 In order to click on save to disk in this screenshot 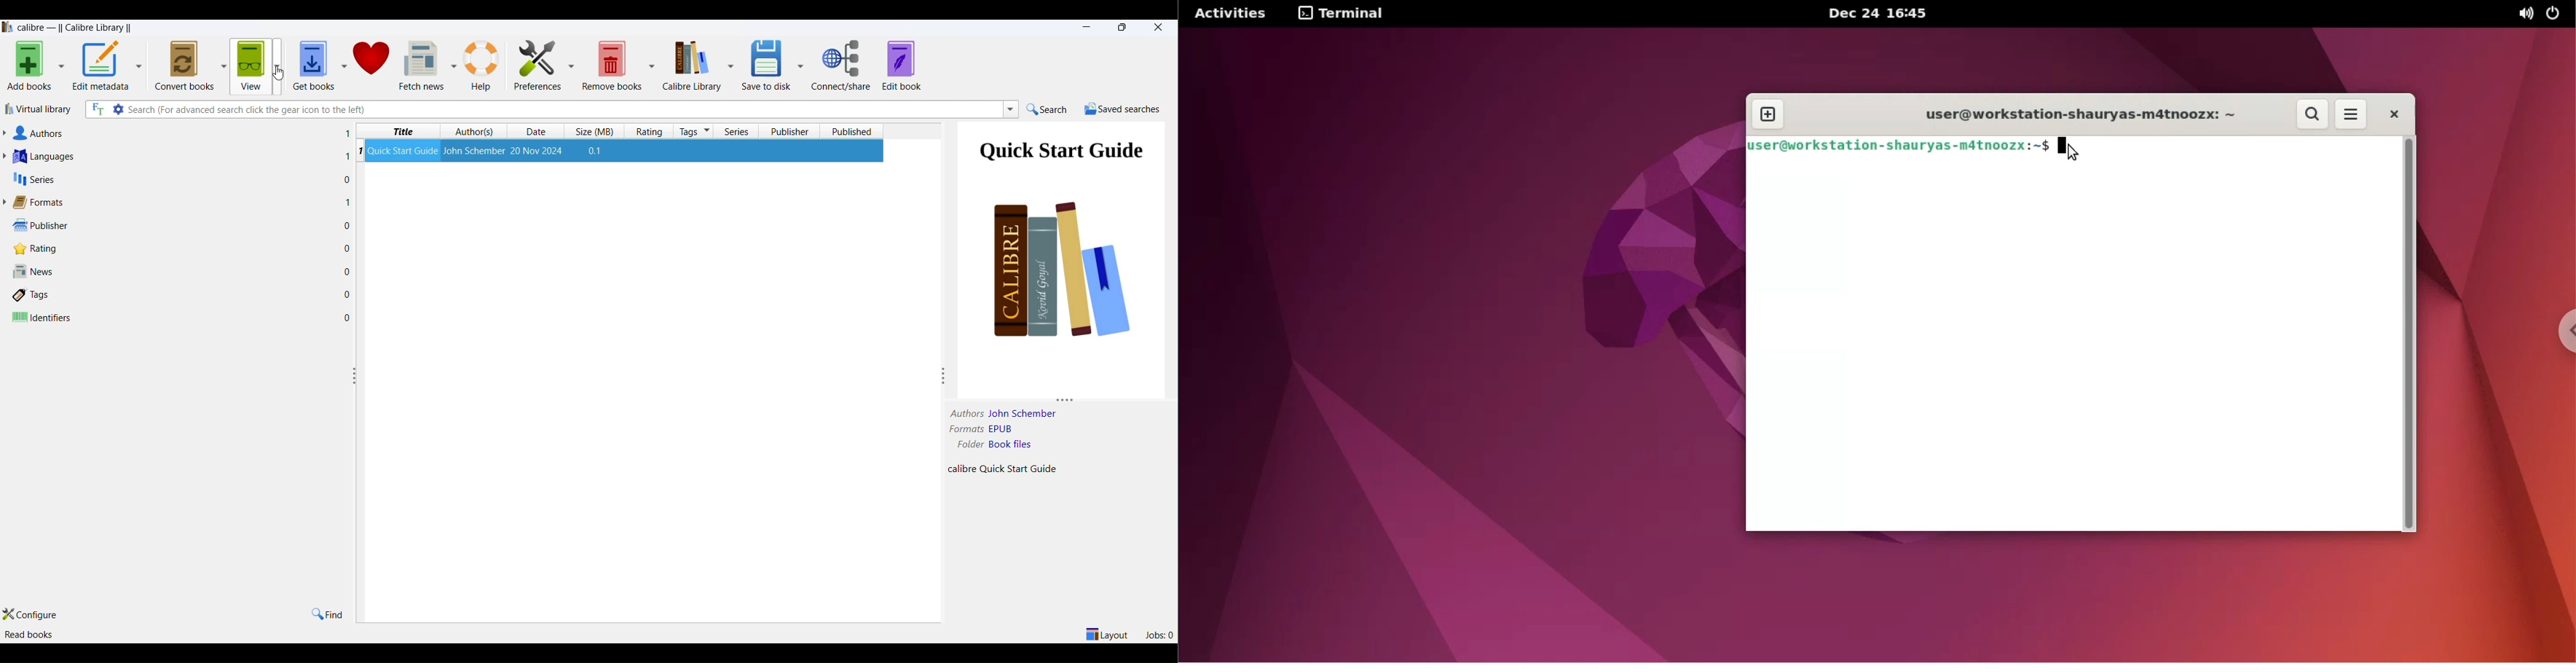, I will do `click(765, 66)`.